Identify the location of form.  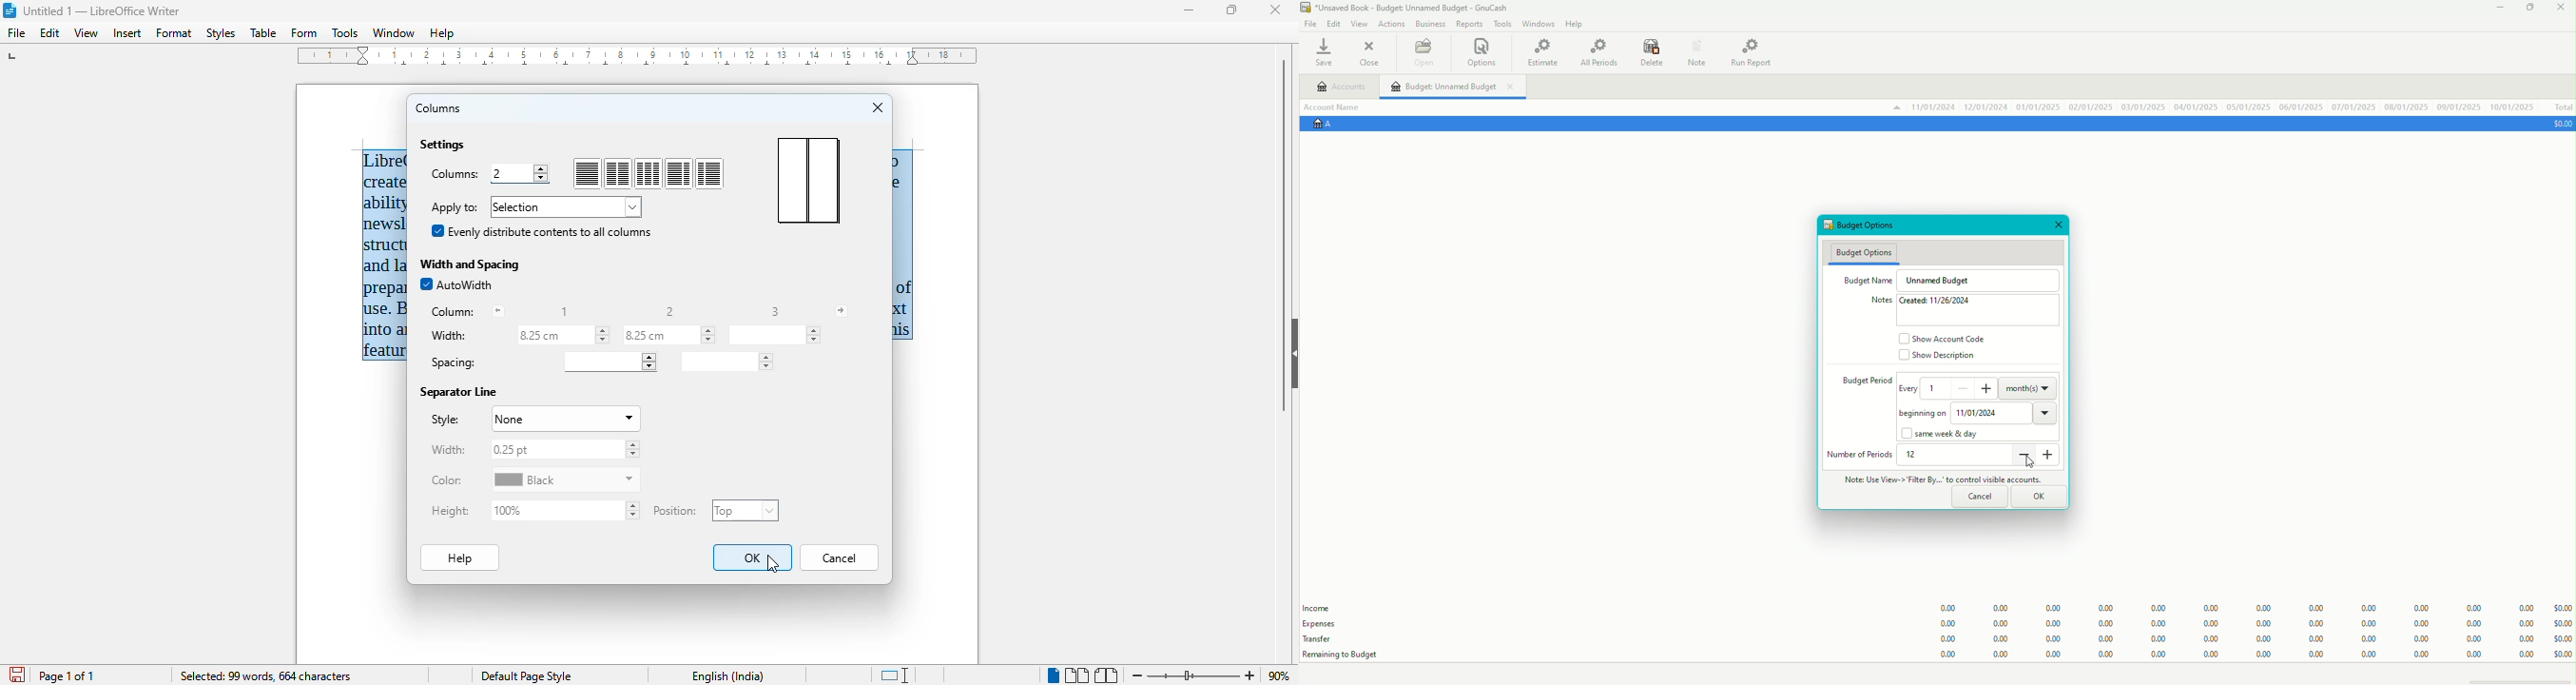
(304, 33).